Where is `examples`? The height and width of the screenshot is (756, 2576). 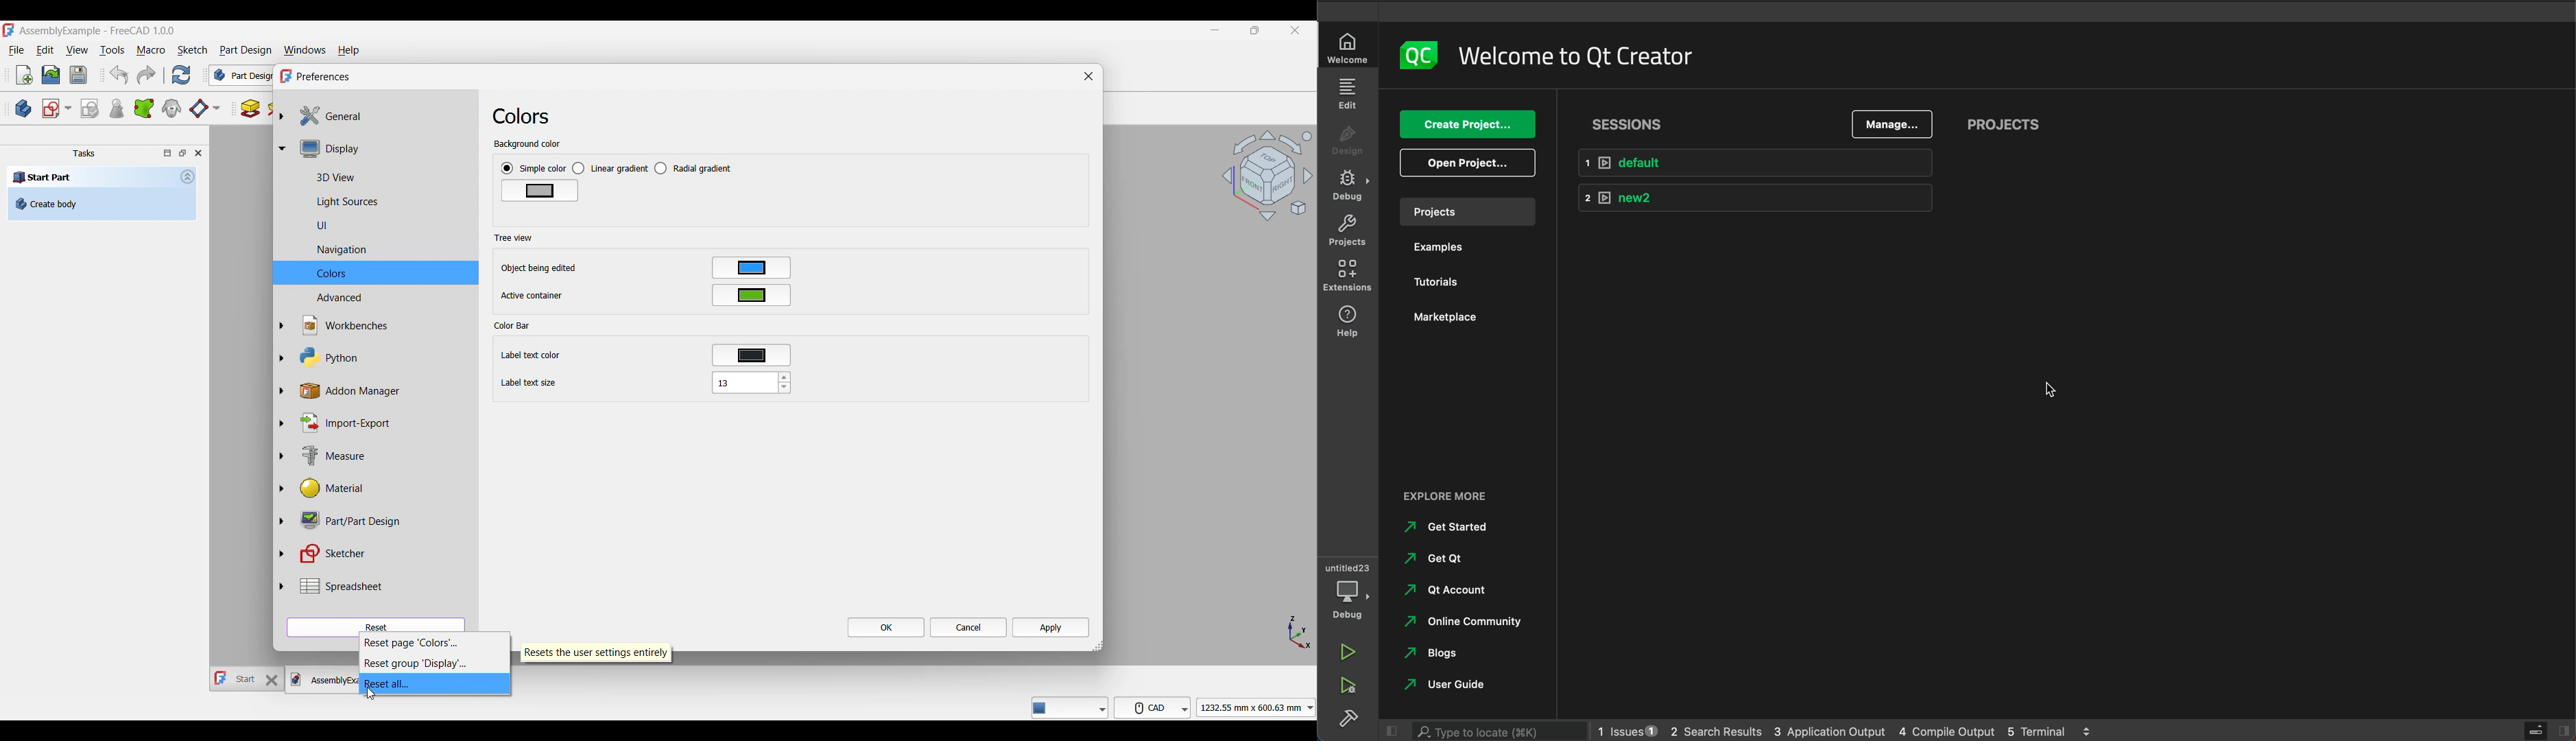
examples is located at coordinates (1448, 248).